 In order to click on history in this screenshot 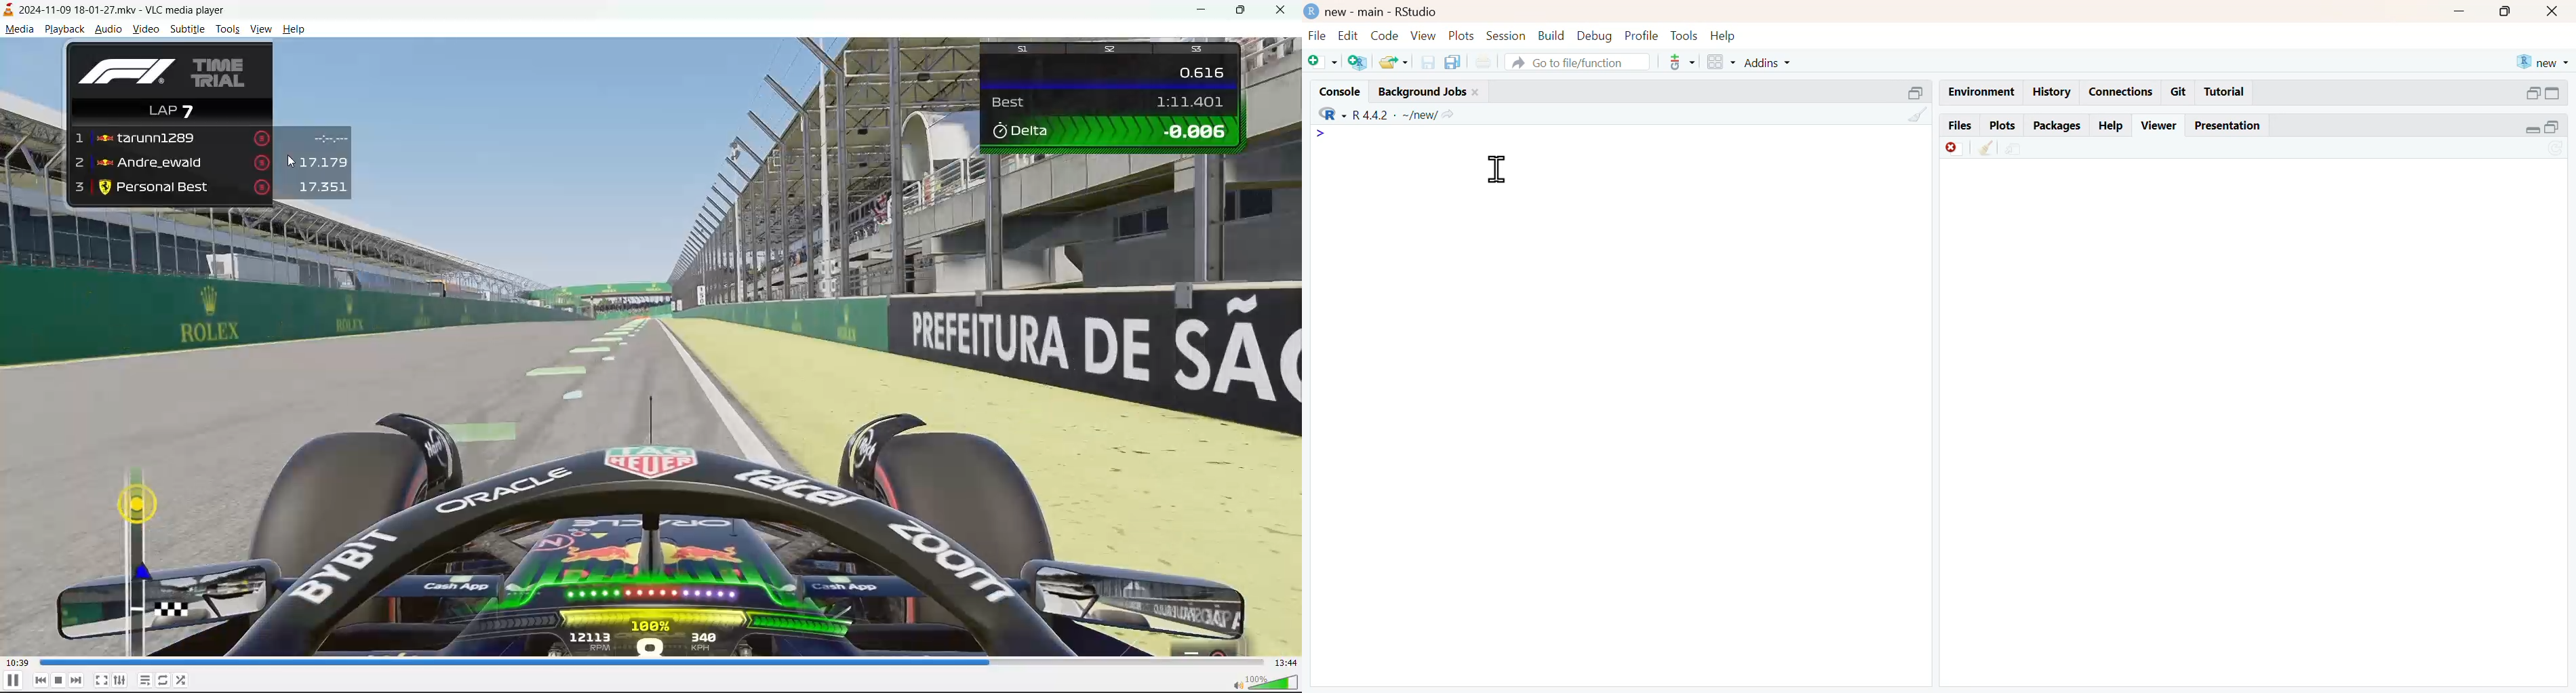, I will do `click(2053, 92)`.